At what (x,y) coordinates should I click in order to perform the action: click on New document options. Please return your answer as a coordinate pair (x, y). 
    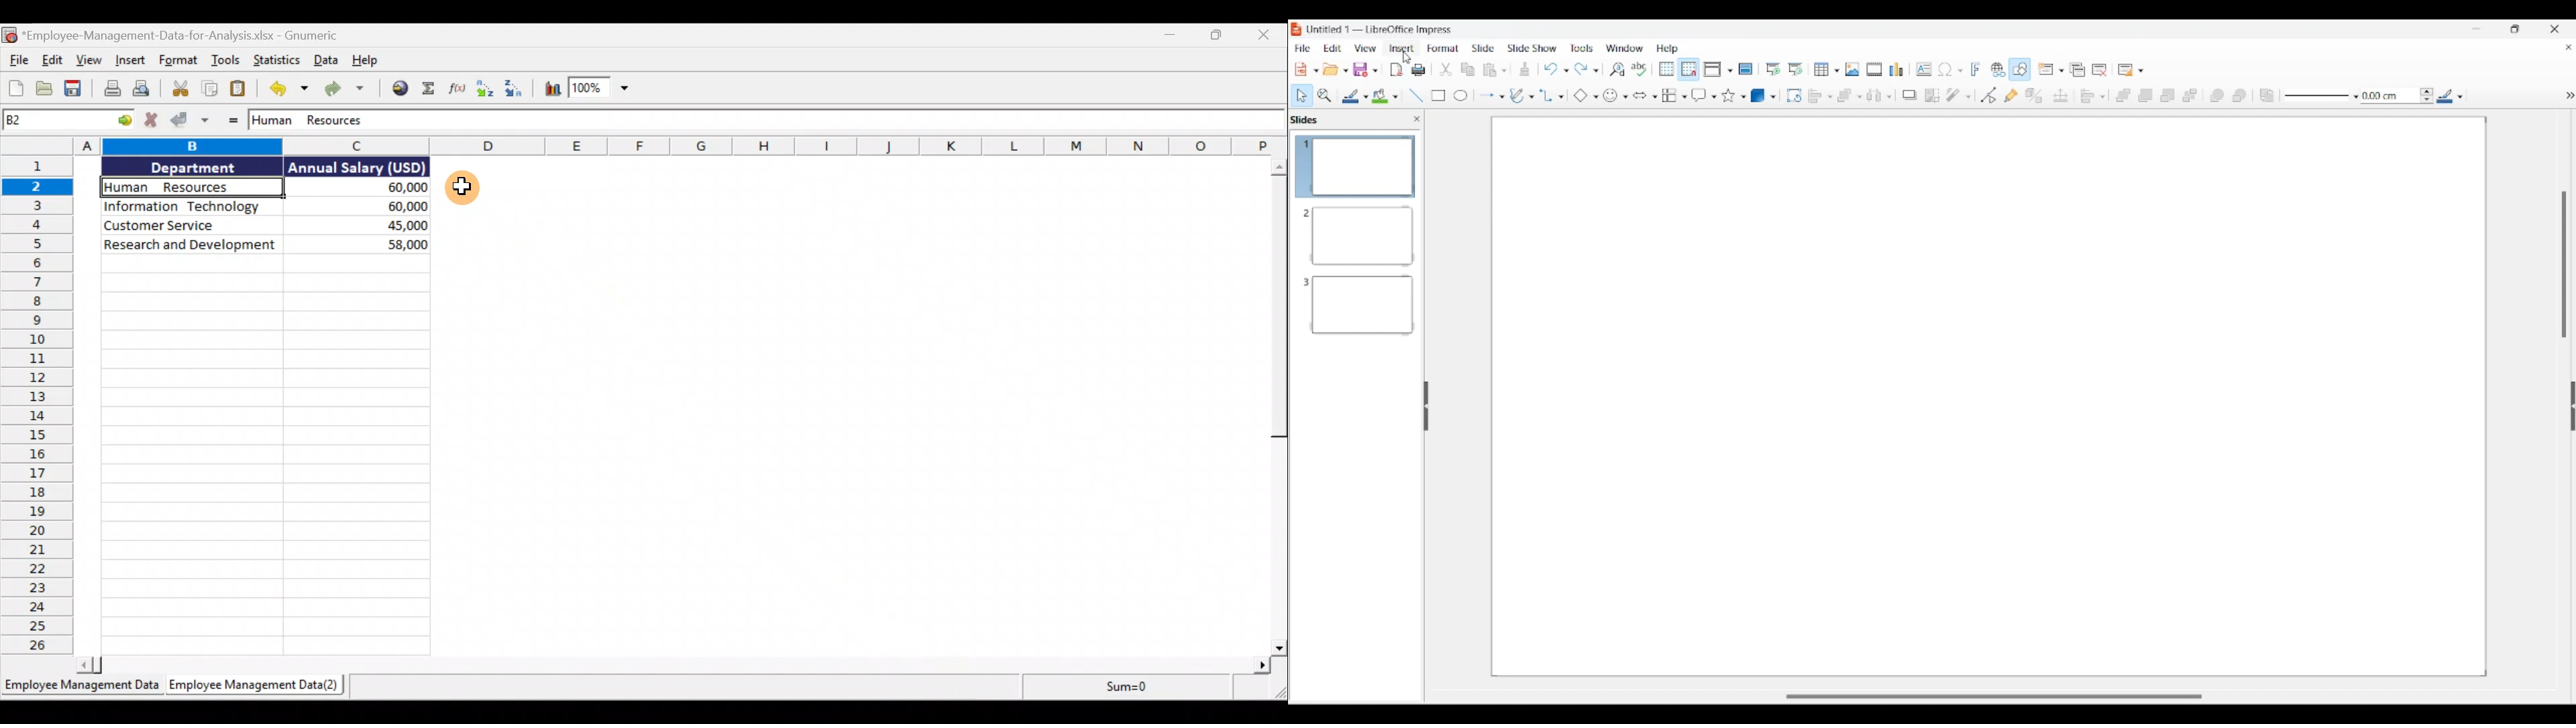
    Looking at the image, I should click on (1307, 70).